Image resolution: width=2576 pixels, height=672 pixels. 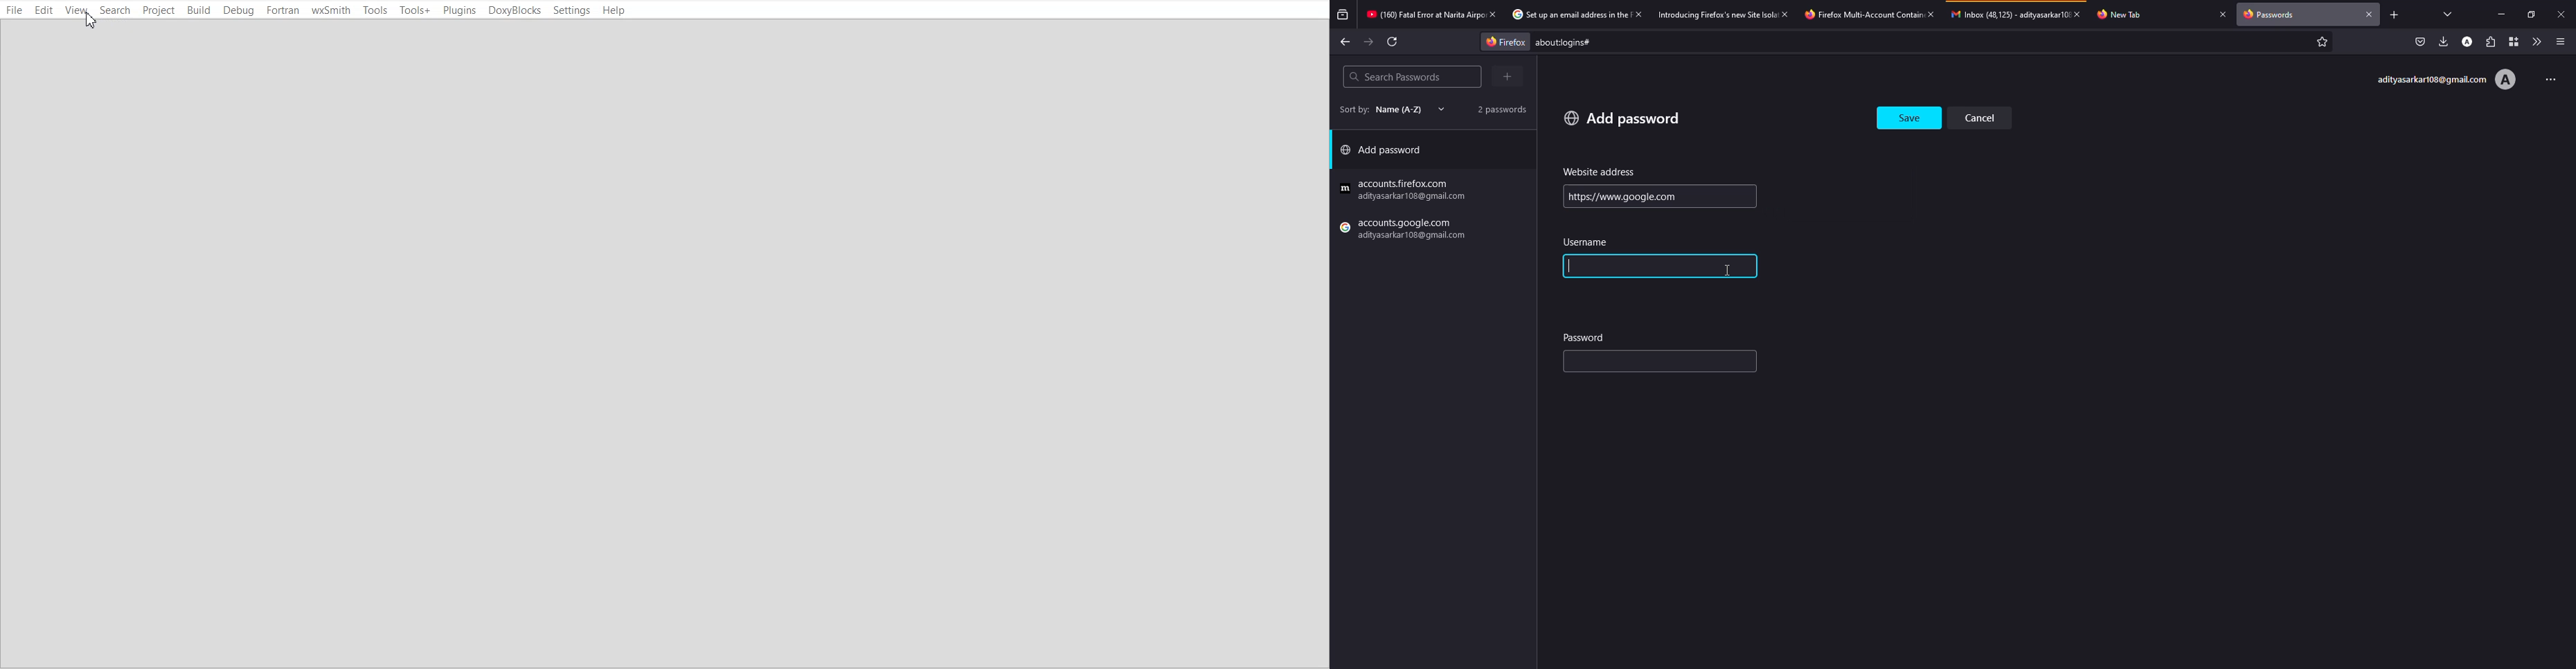 What do you see at coordinates (415, 10) in the screenshot?
I see `Tools+` at bounding box center [415, 10].